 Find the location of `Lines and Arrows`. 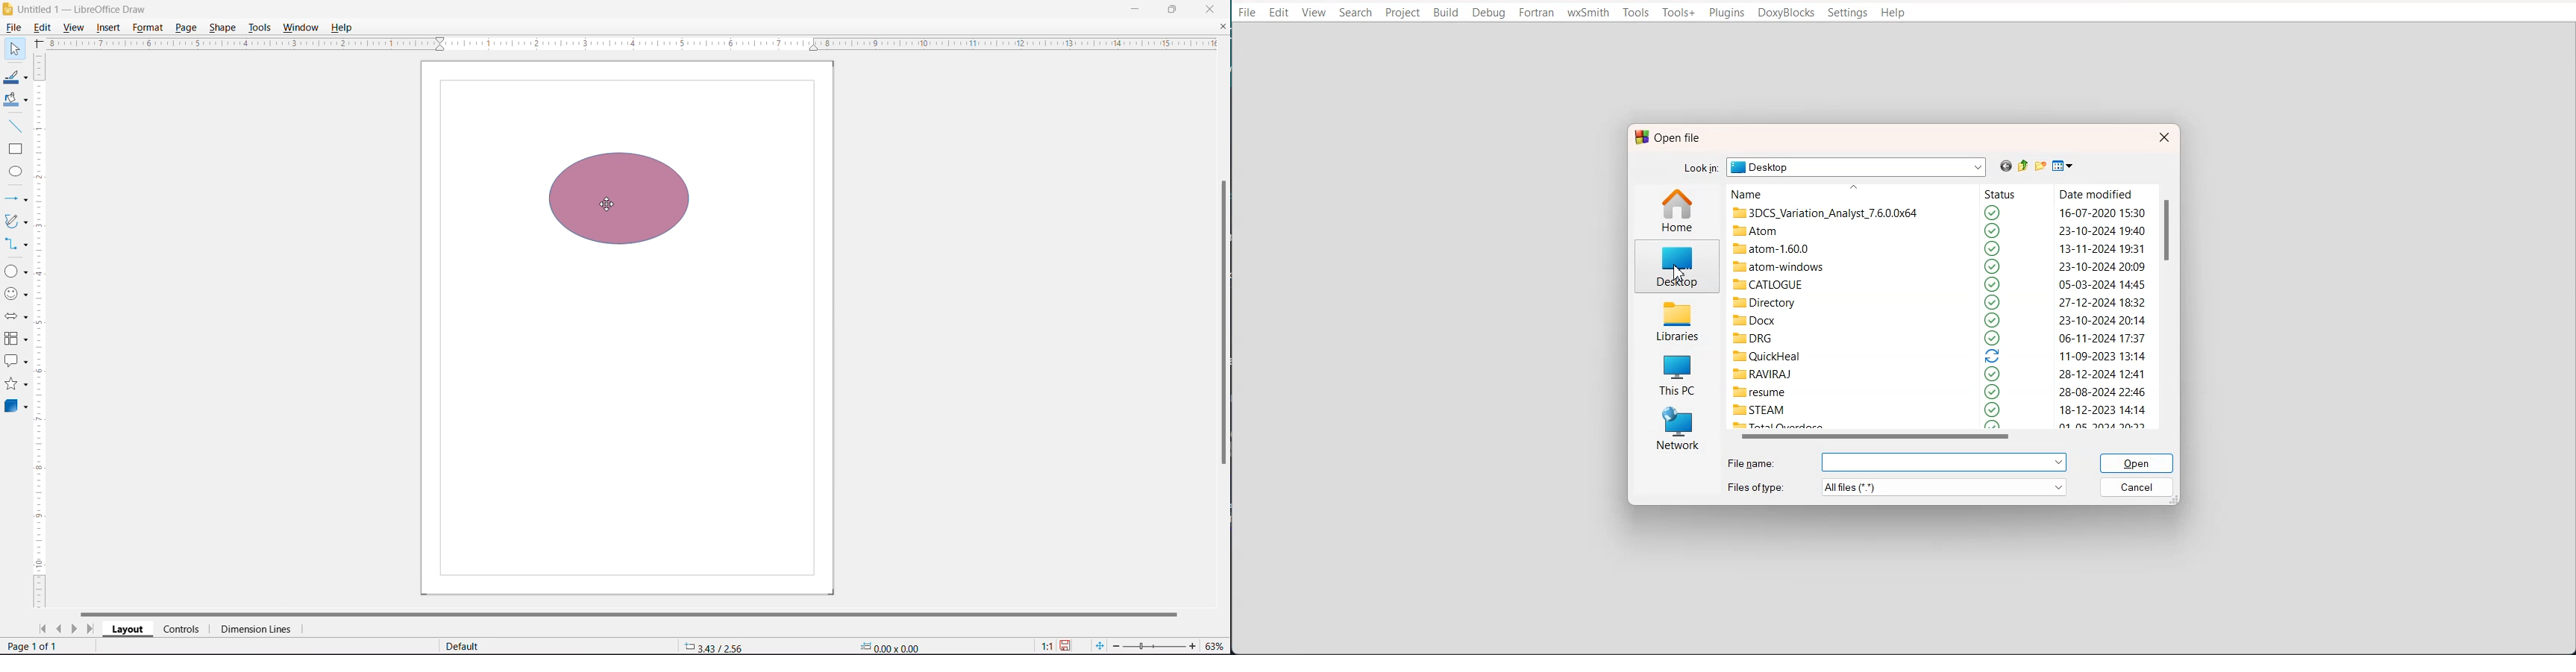

Lines and Arrows is located at coordinates (16, 199).